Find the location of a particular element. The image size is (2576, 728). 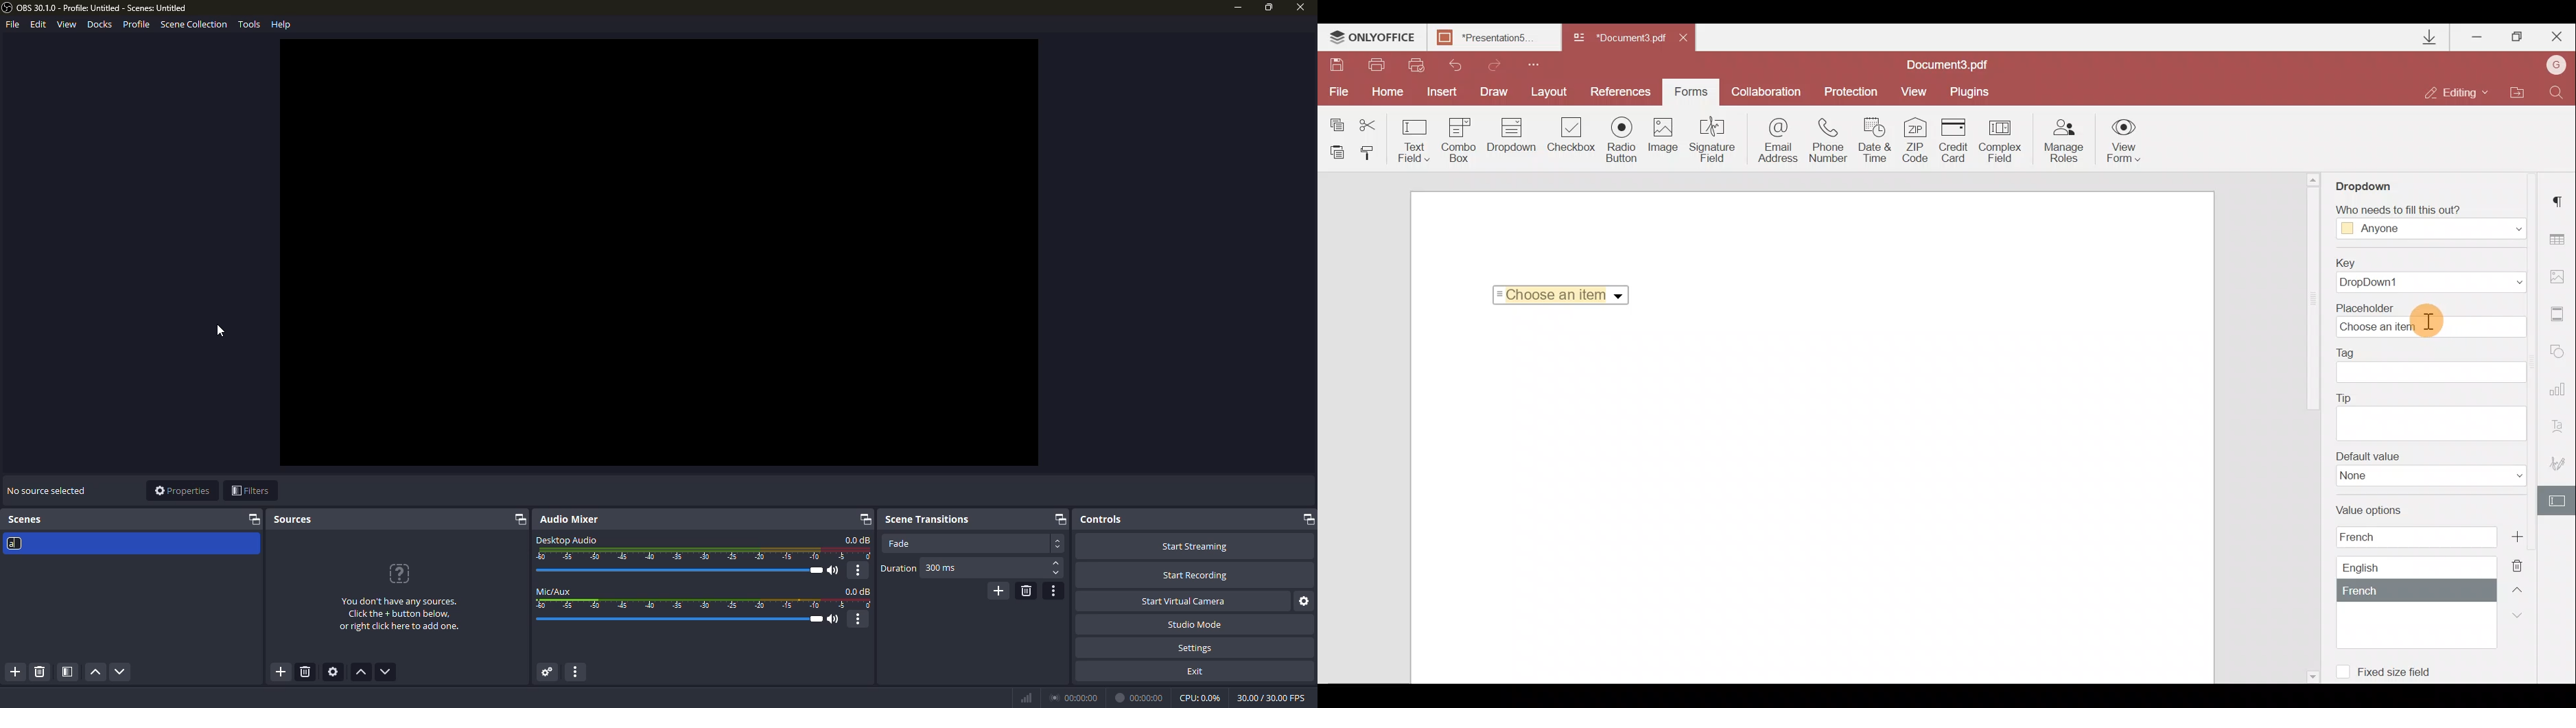

Fixed size field is located at coordinates (2390, 669).